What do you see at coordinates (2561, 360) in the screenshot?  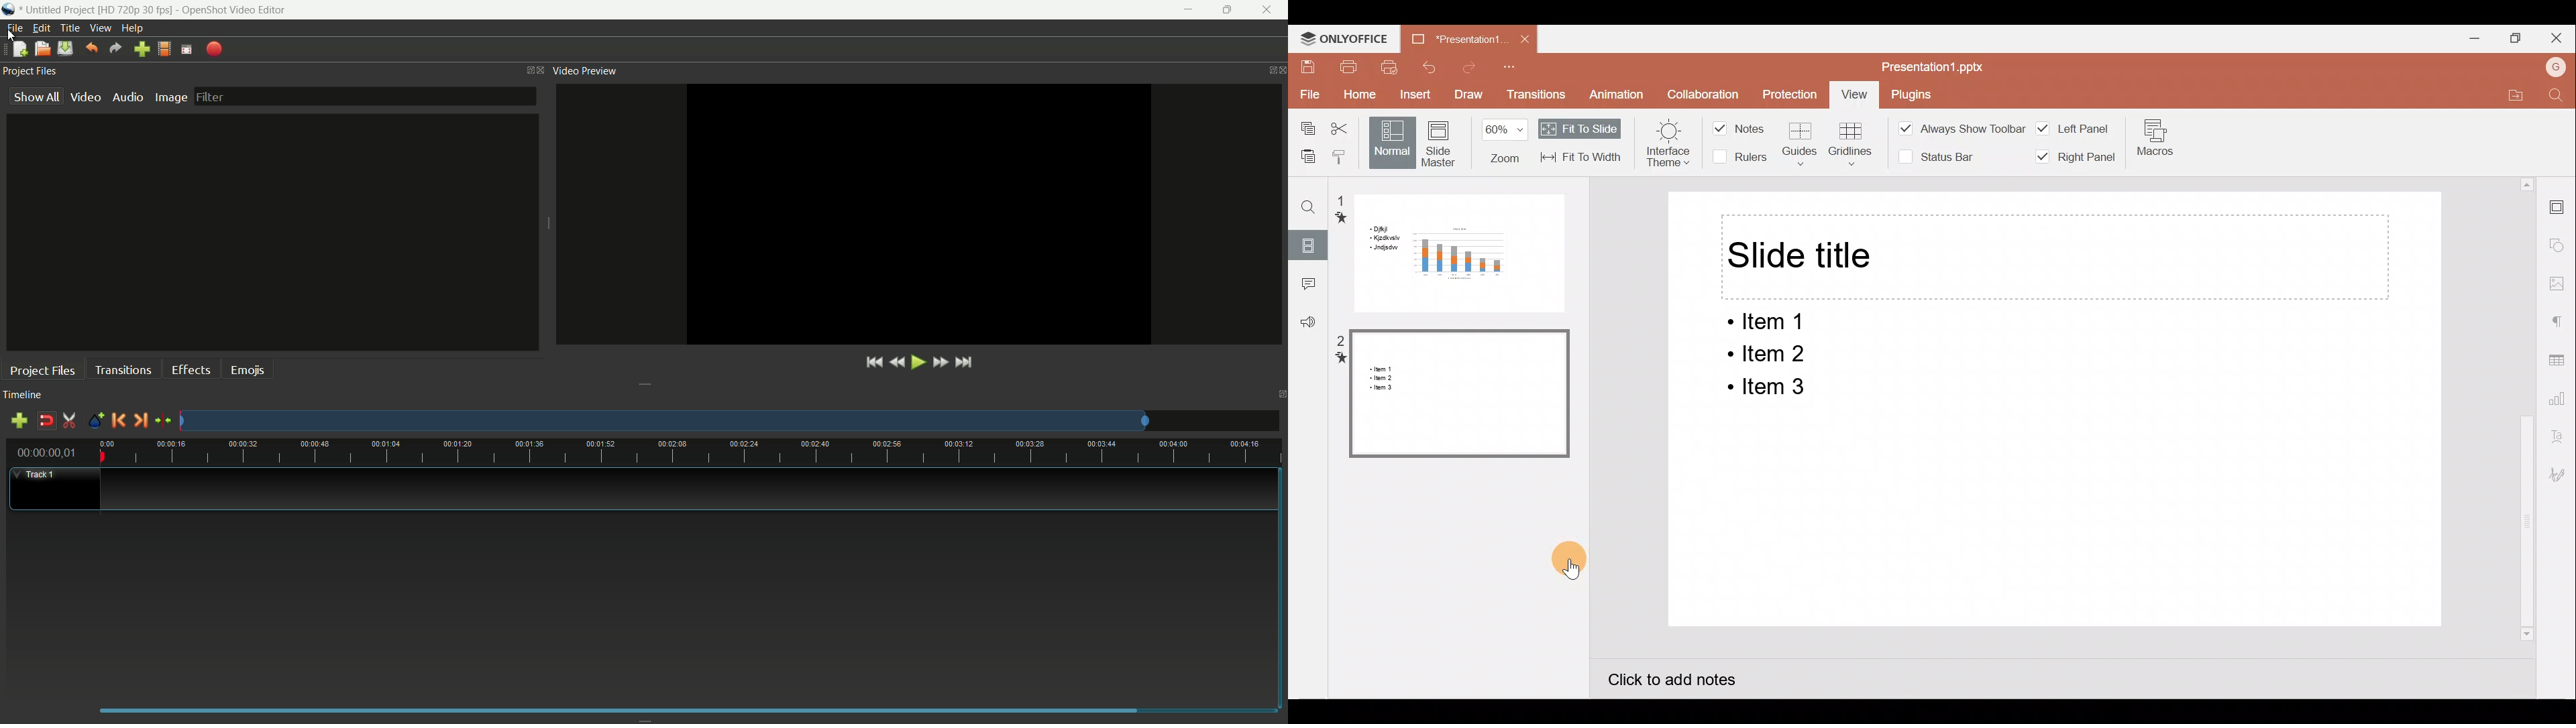 I see `Table settings` at bounding box center [2561, 360].